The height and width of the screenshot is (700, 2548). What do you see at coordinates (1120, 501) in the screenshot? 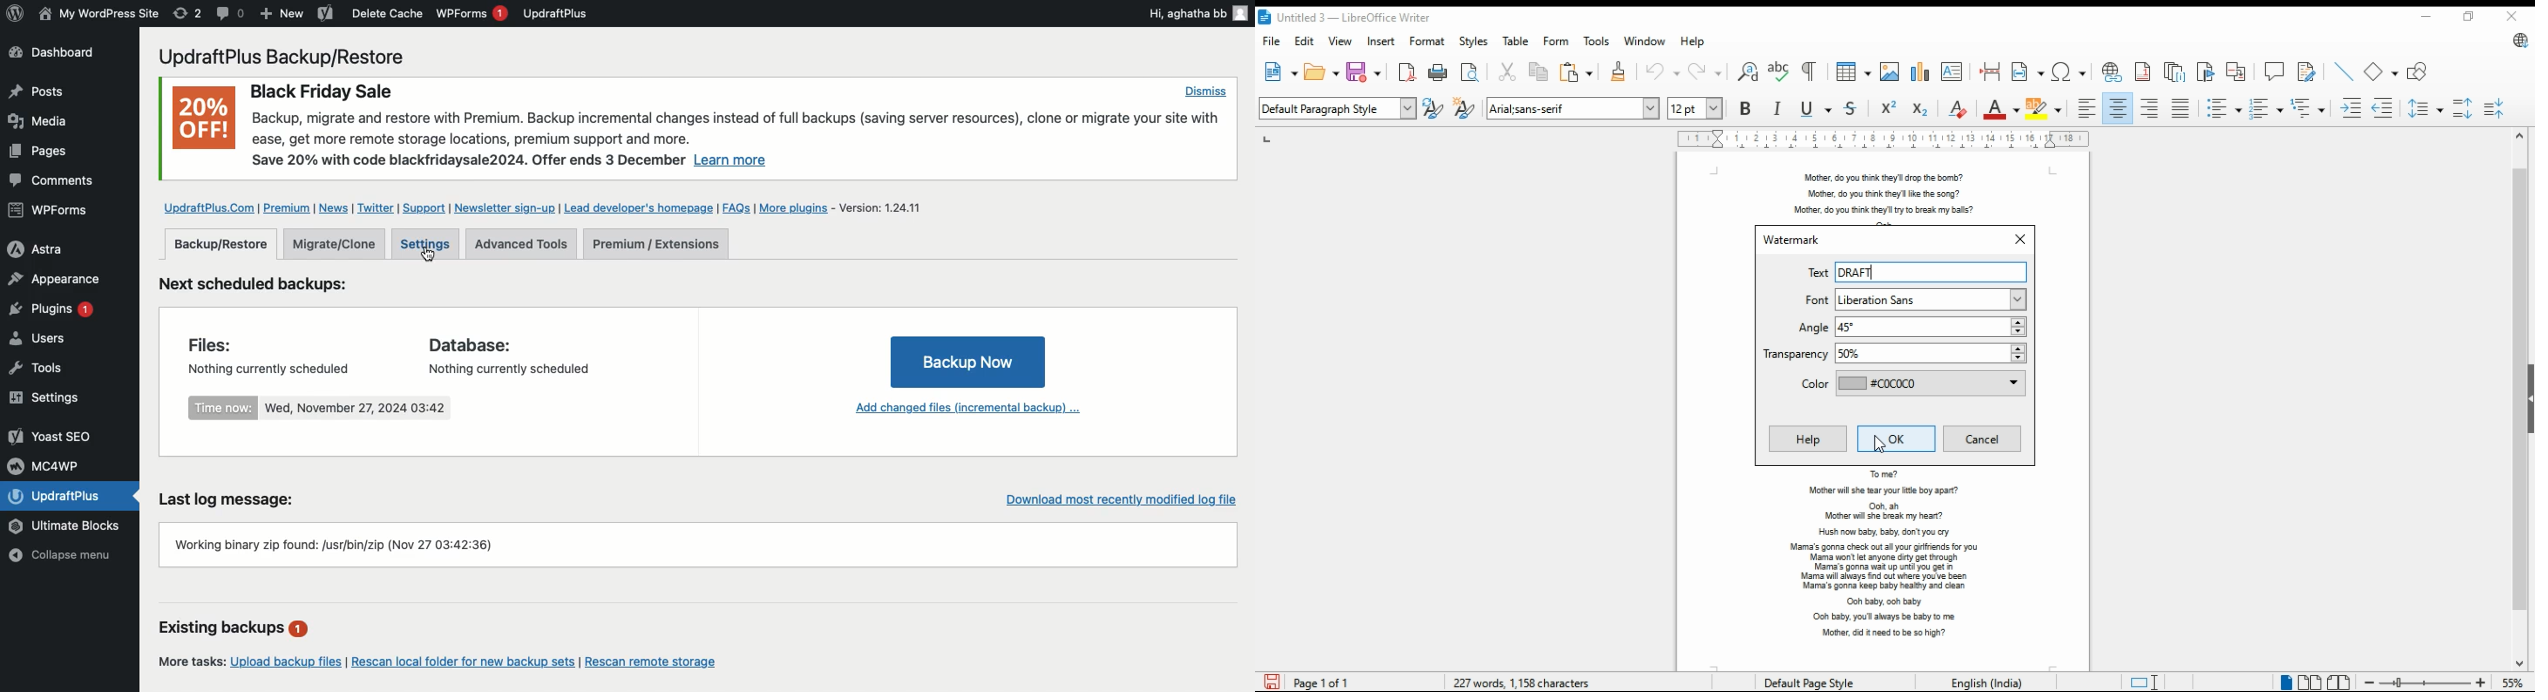
I see `Download recently modified log file` at bounding box center [1120, 501].